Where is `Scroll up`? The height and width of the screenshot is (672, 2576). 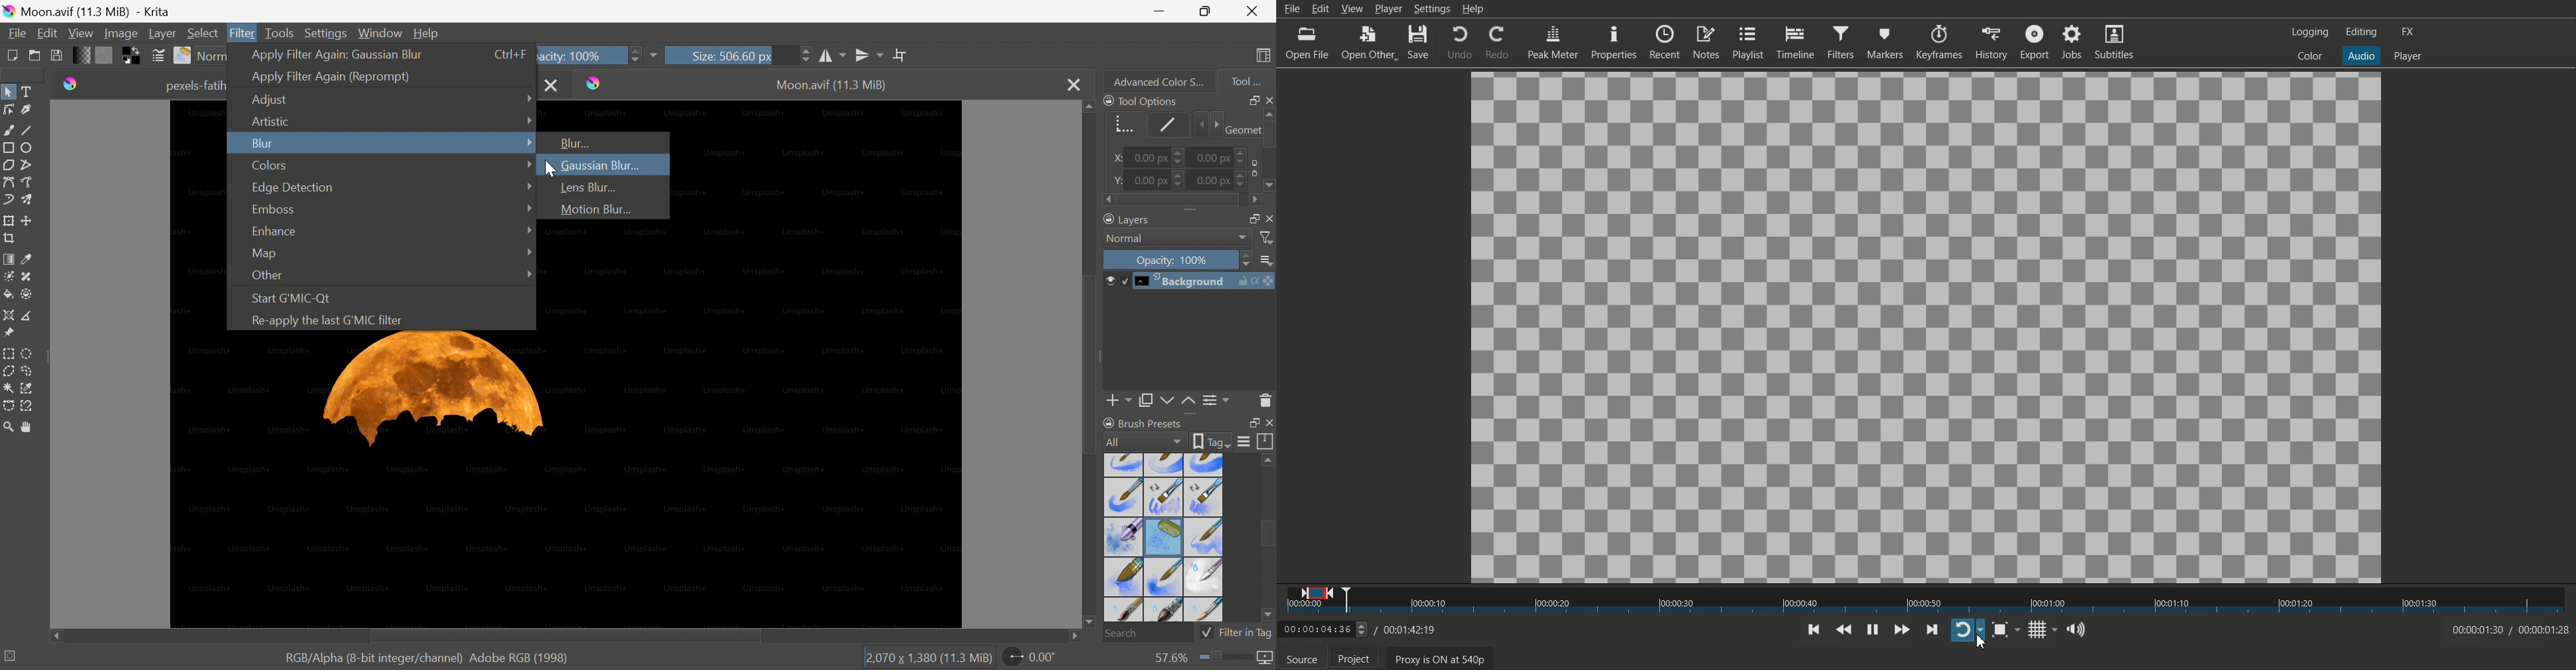
Scroll up is located at coordinates (1269, 459).